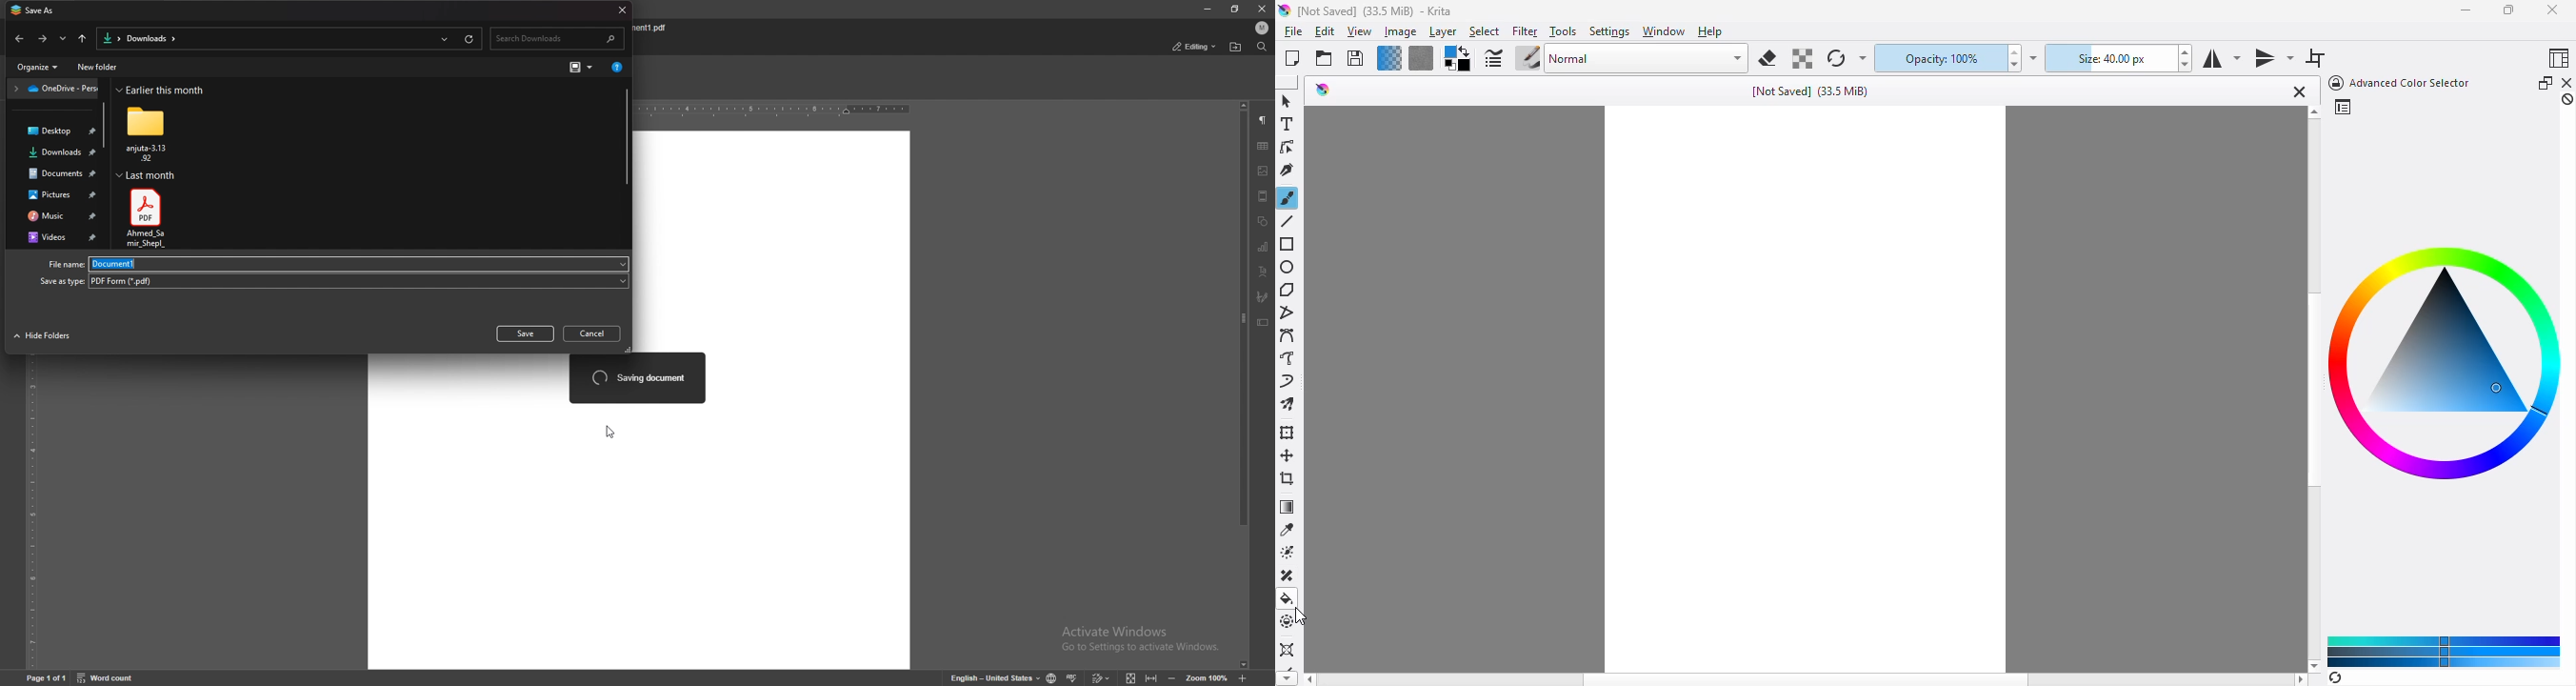 Image resolution: width=2576 pixels, height=700 pixels. Describe the element at coordinates (2312, 391) in the screenshot. I see `vertical scroll bar` at that location.